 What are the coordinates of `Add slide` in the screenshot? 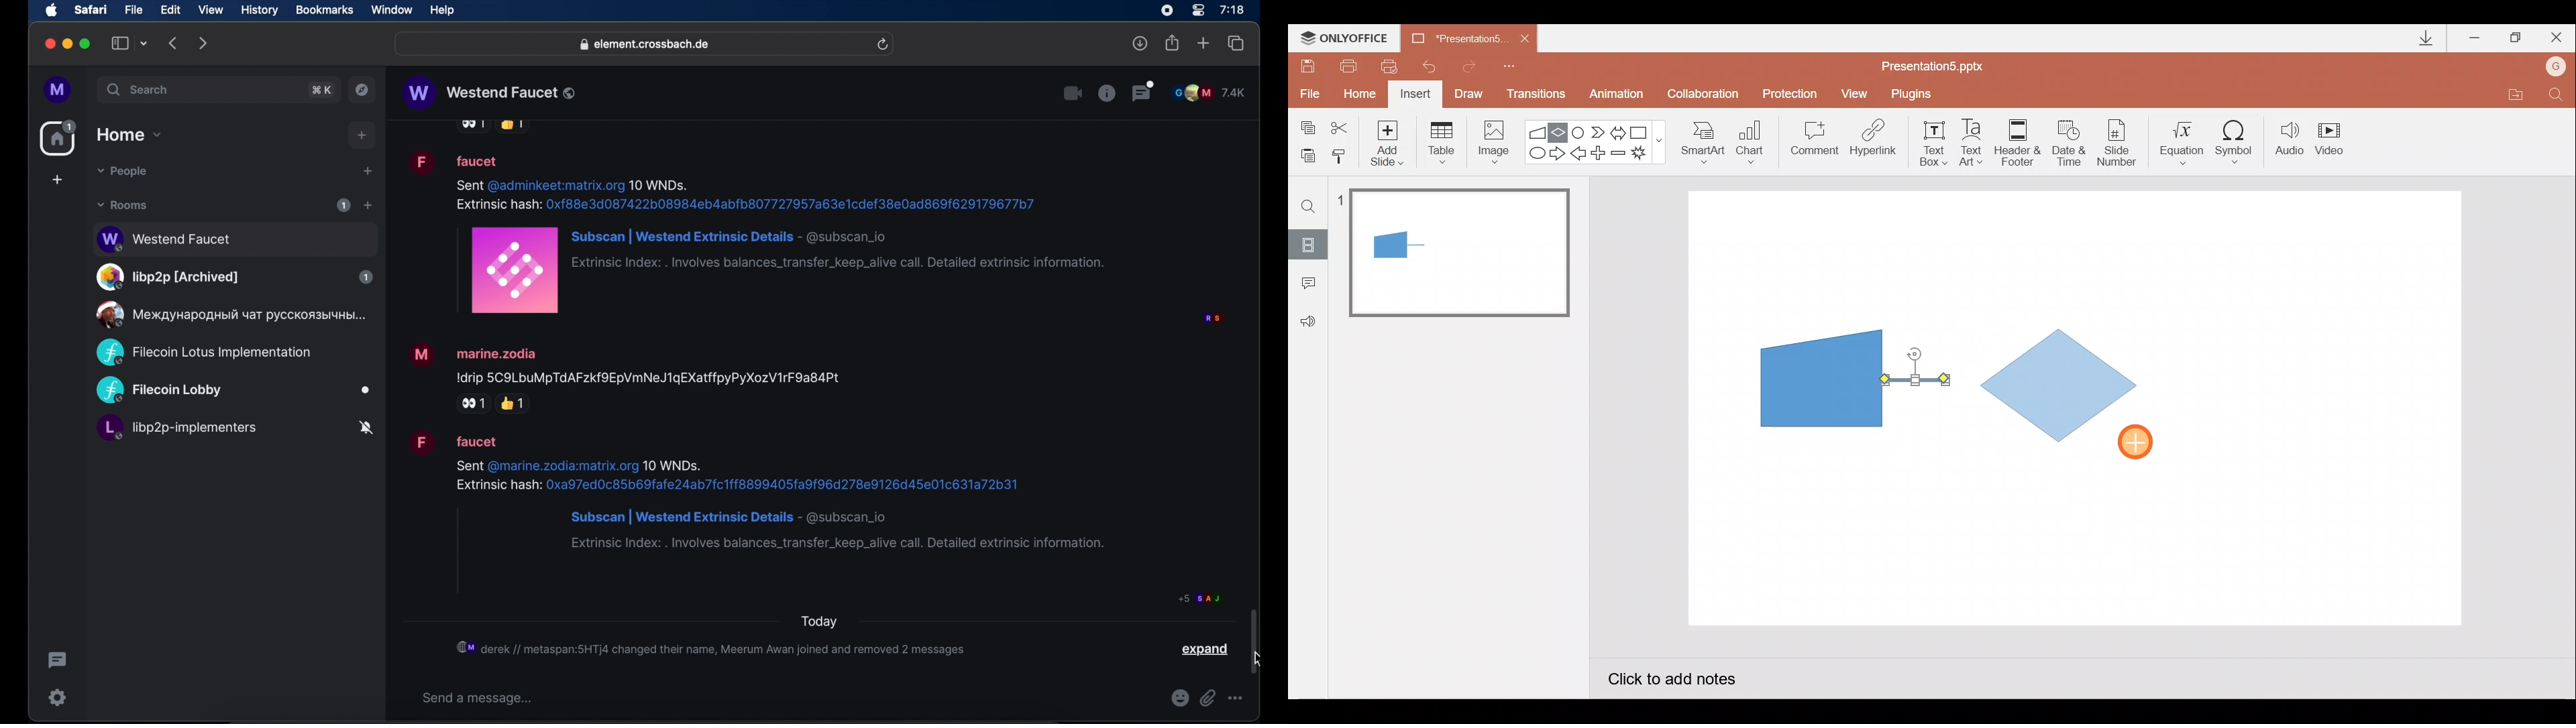 It's located at (1390, 140).